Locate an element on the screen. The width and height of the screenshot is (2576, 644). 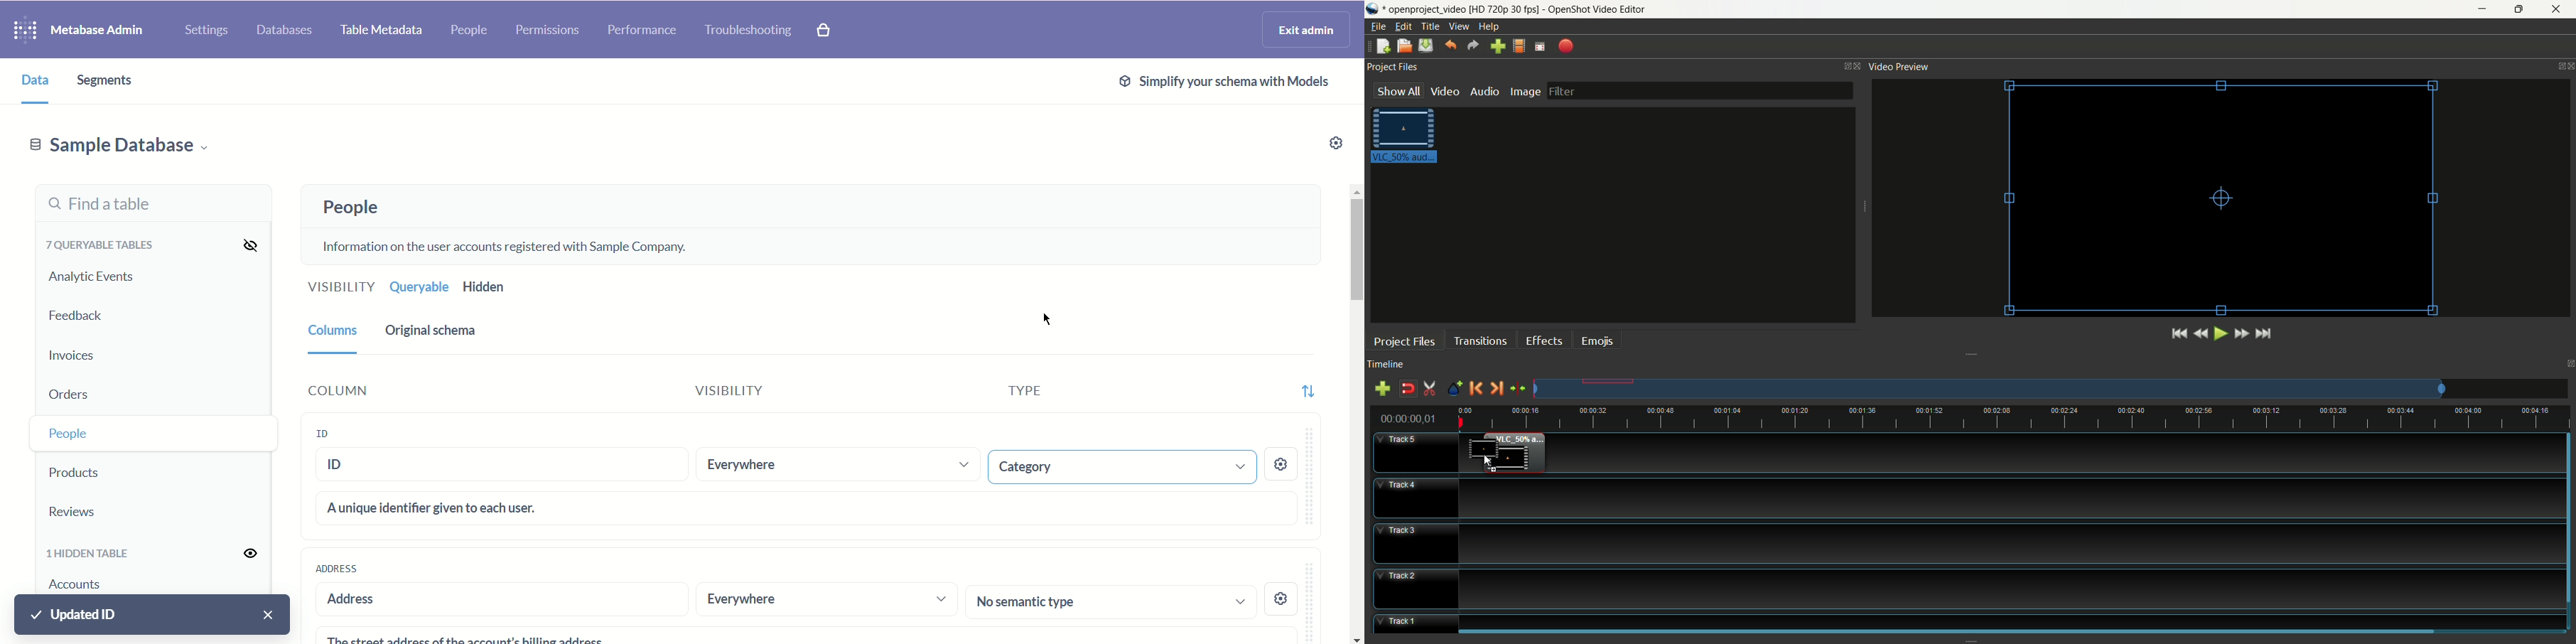
video clip is located at coordinates (1480, 446).